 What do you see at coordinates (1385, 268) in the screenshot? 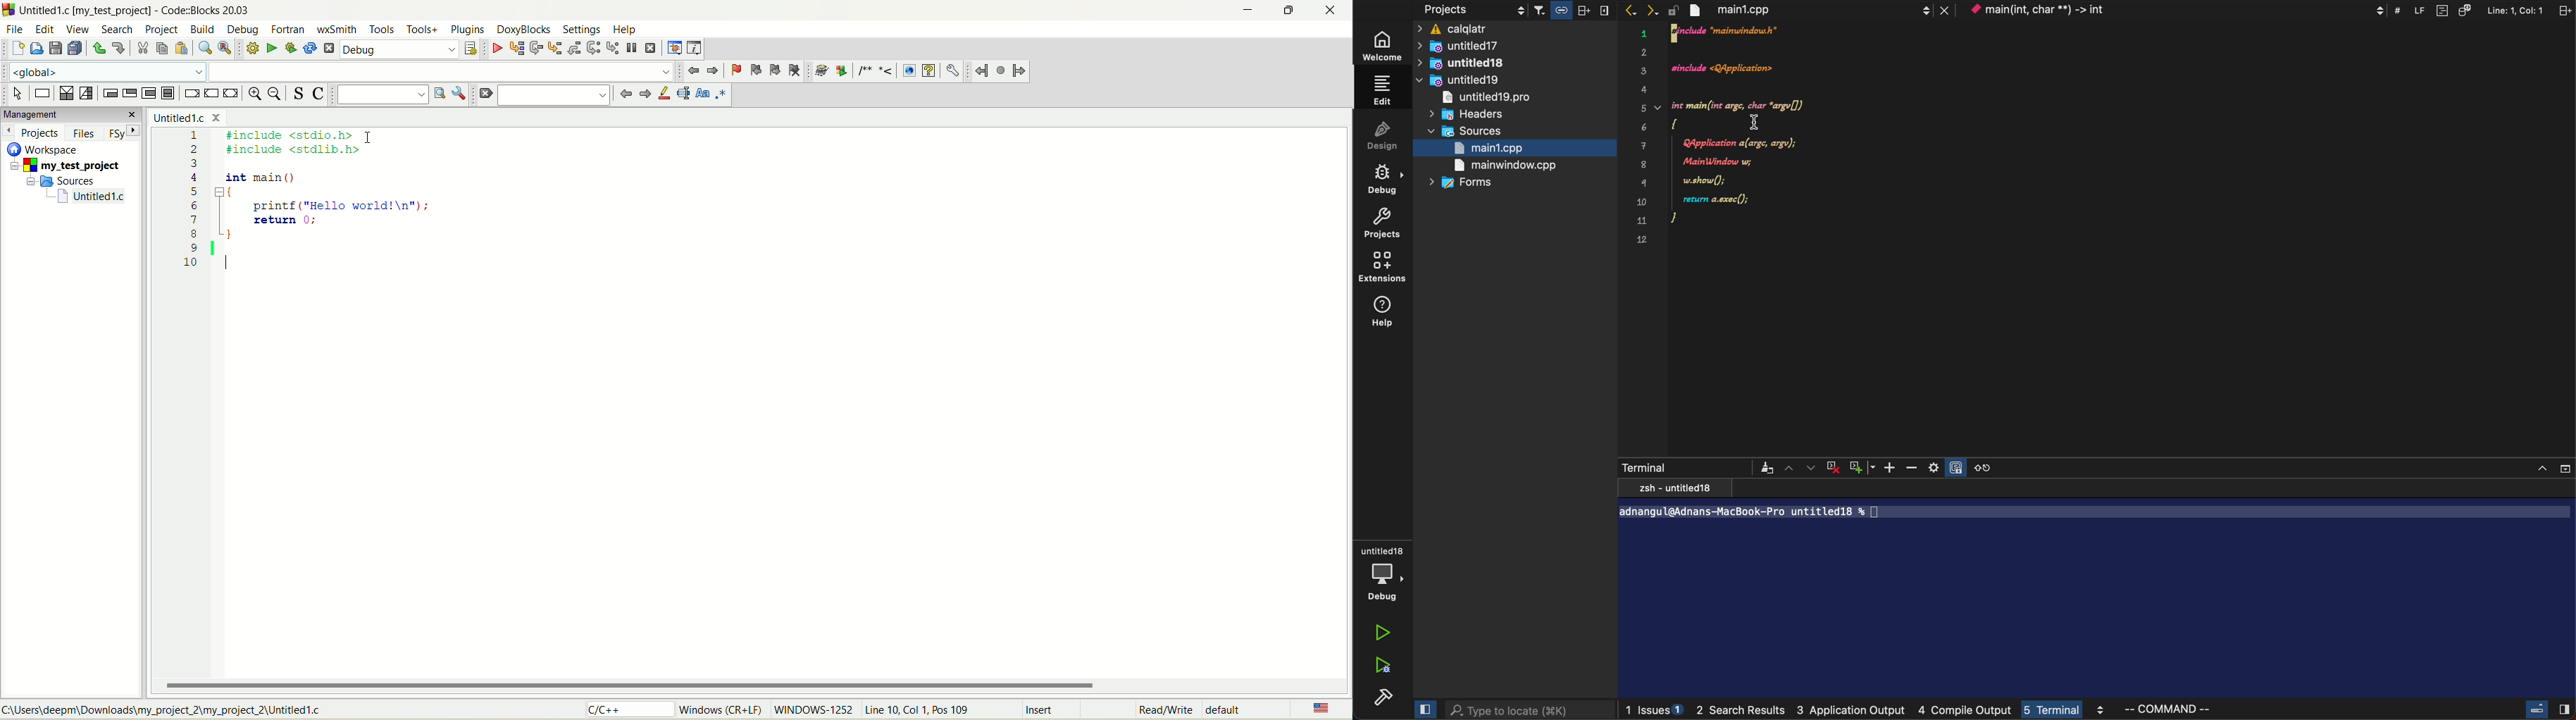
I see `extentions` at bounding box center [1385, 268].